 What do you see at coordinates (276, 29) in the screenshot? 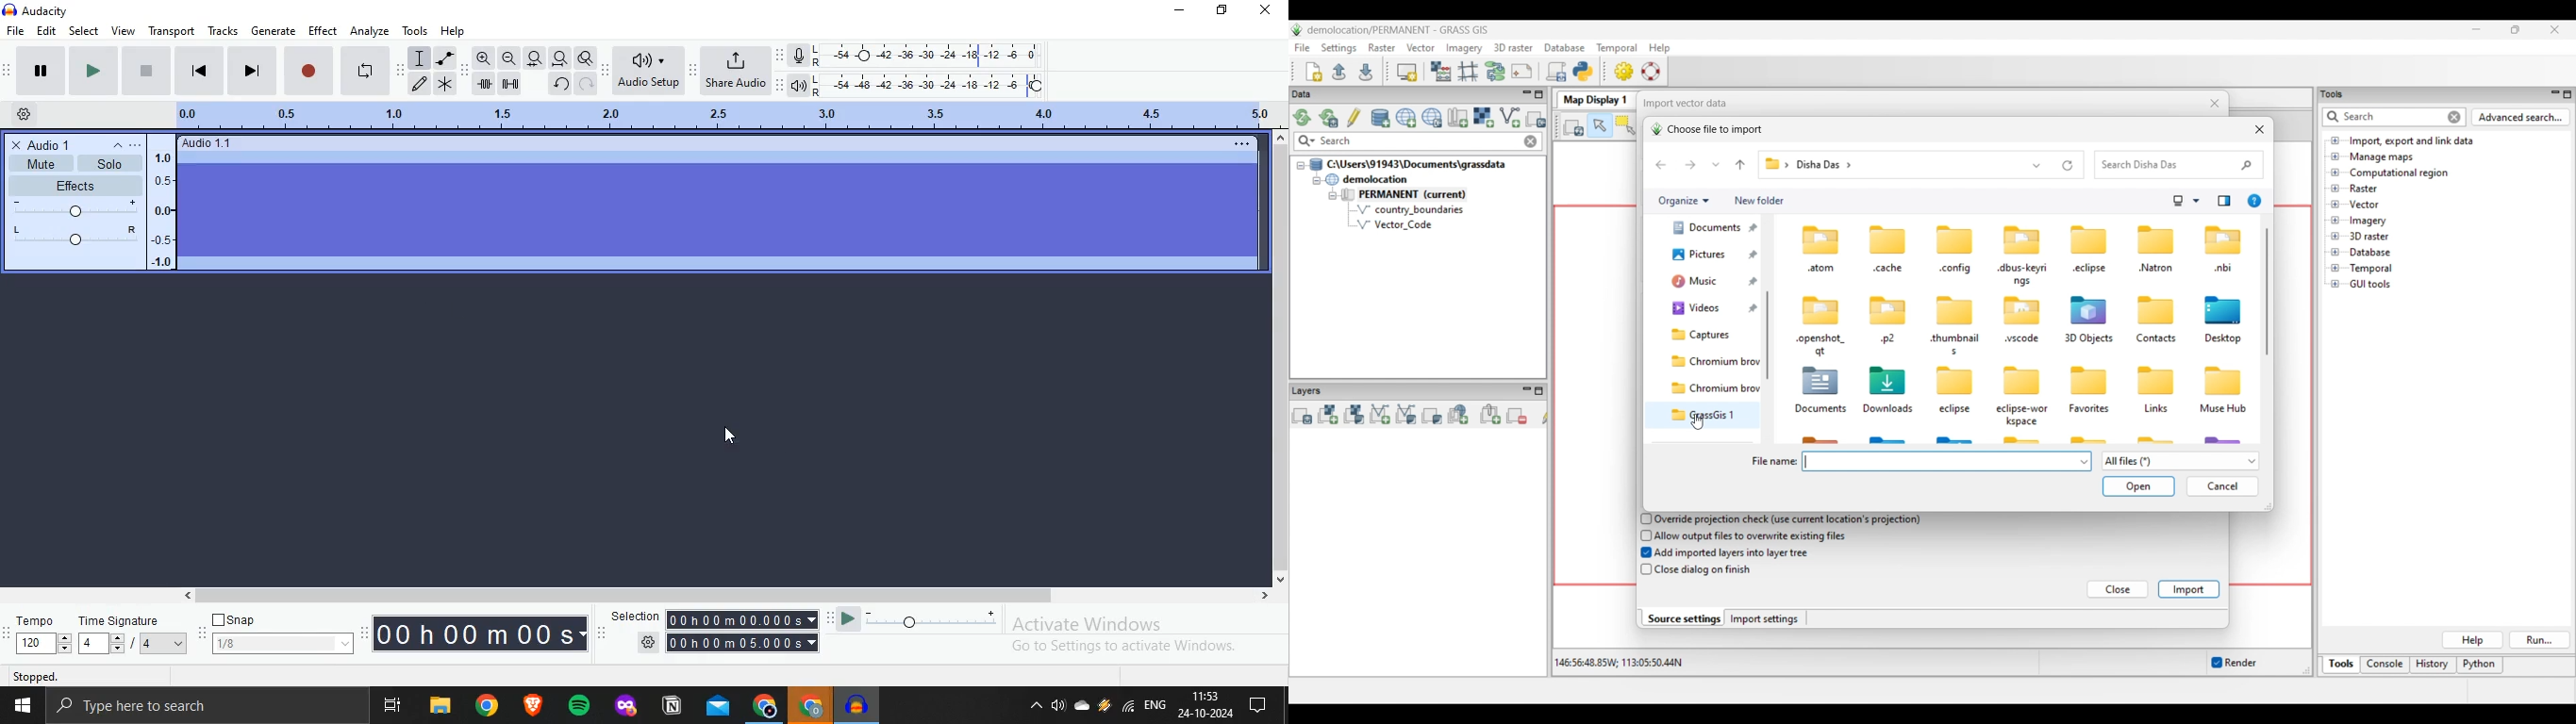
I see `Generate` at bounding box center [276, 29].